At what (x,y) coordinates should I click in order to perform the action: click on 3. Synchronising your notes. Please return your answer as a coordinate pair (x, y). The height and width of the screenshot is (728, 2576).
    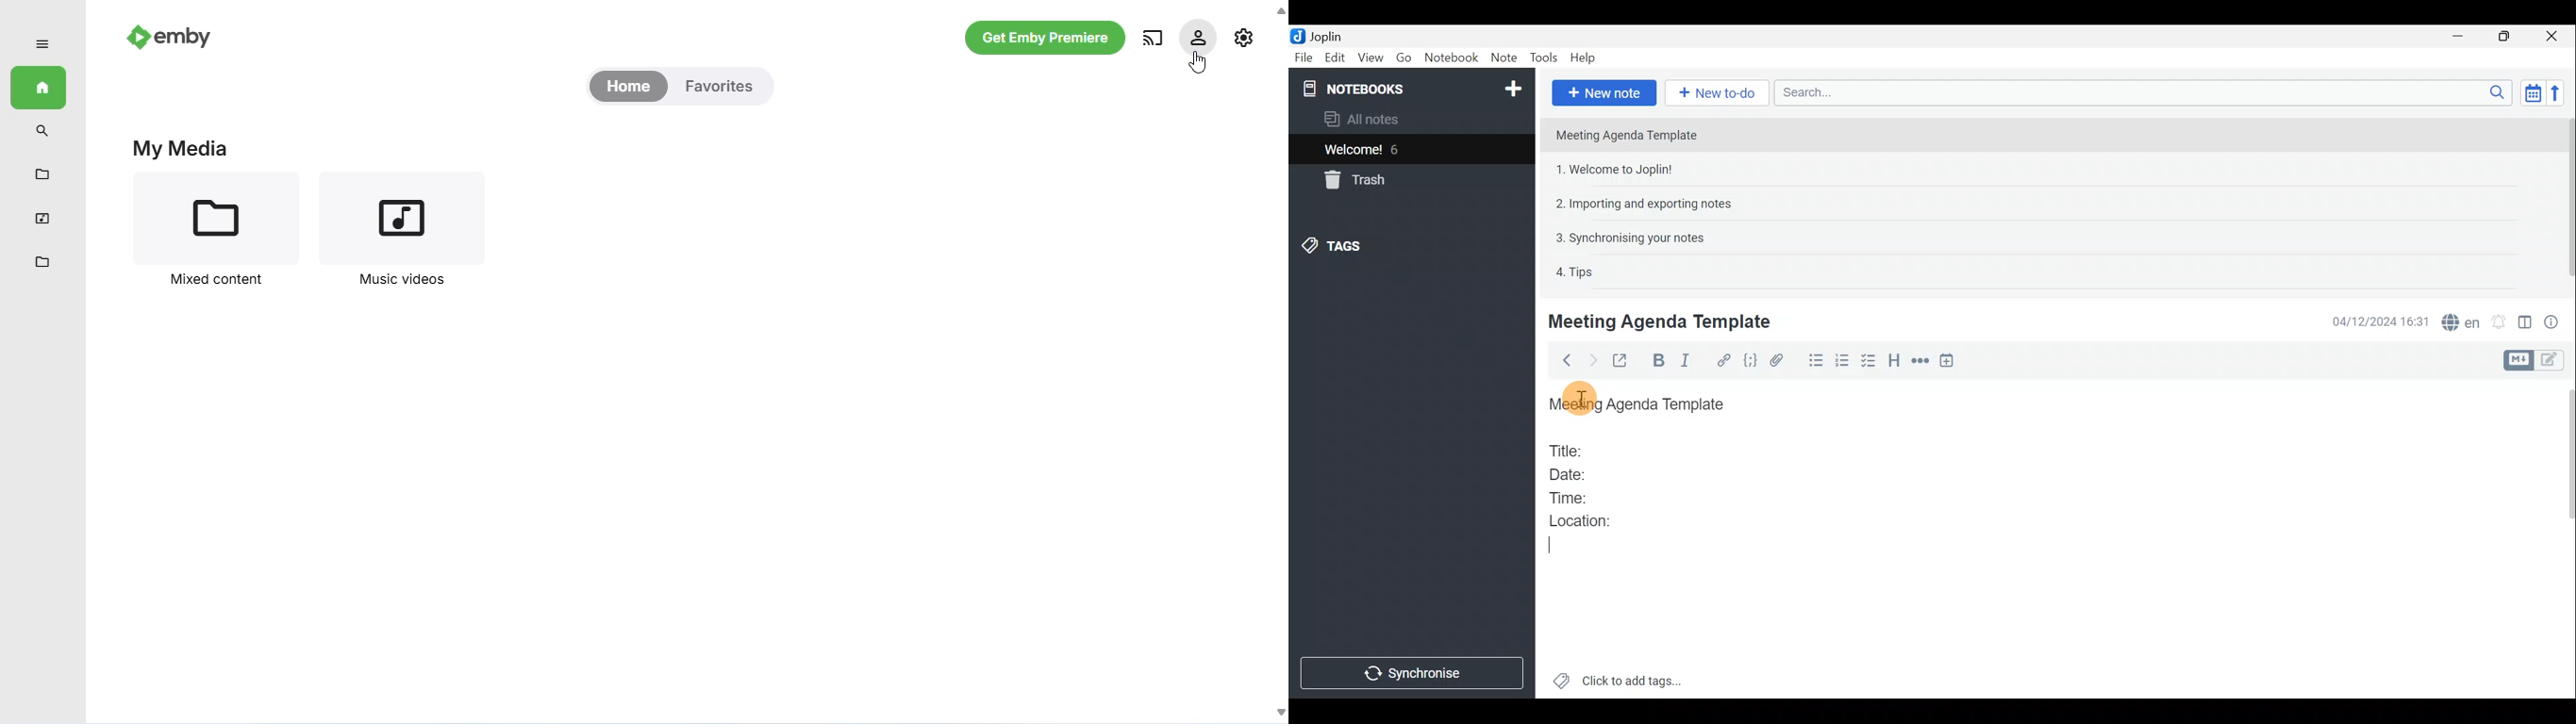
    Looking at the image, I should click on (1630, 237).